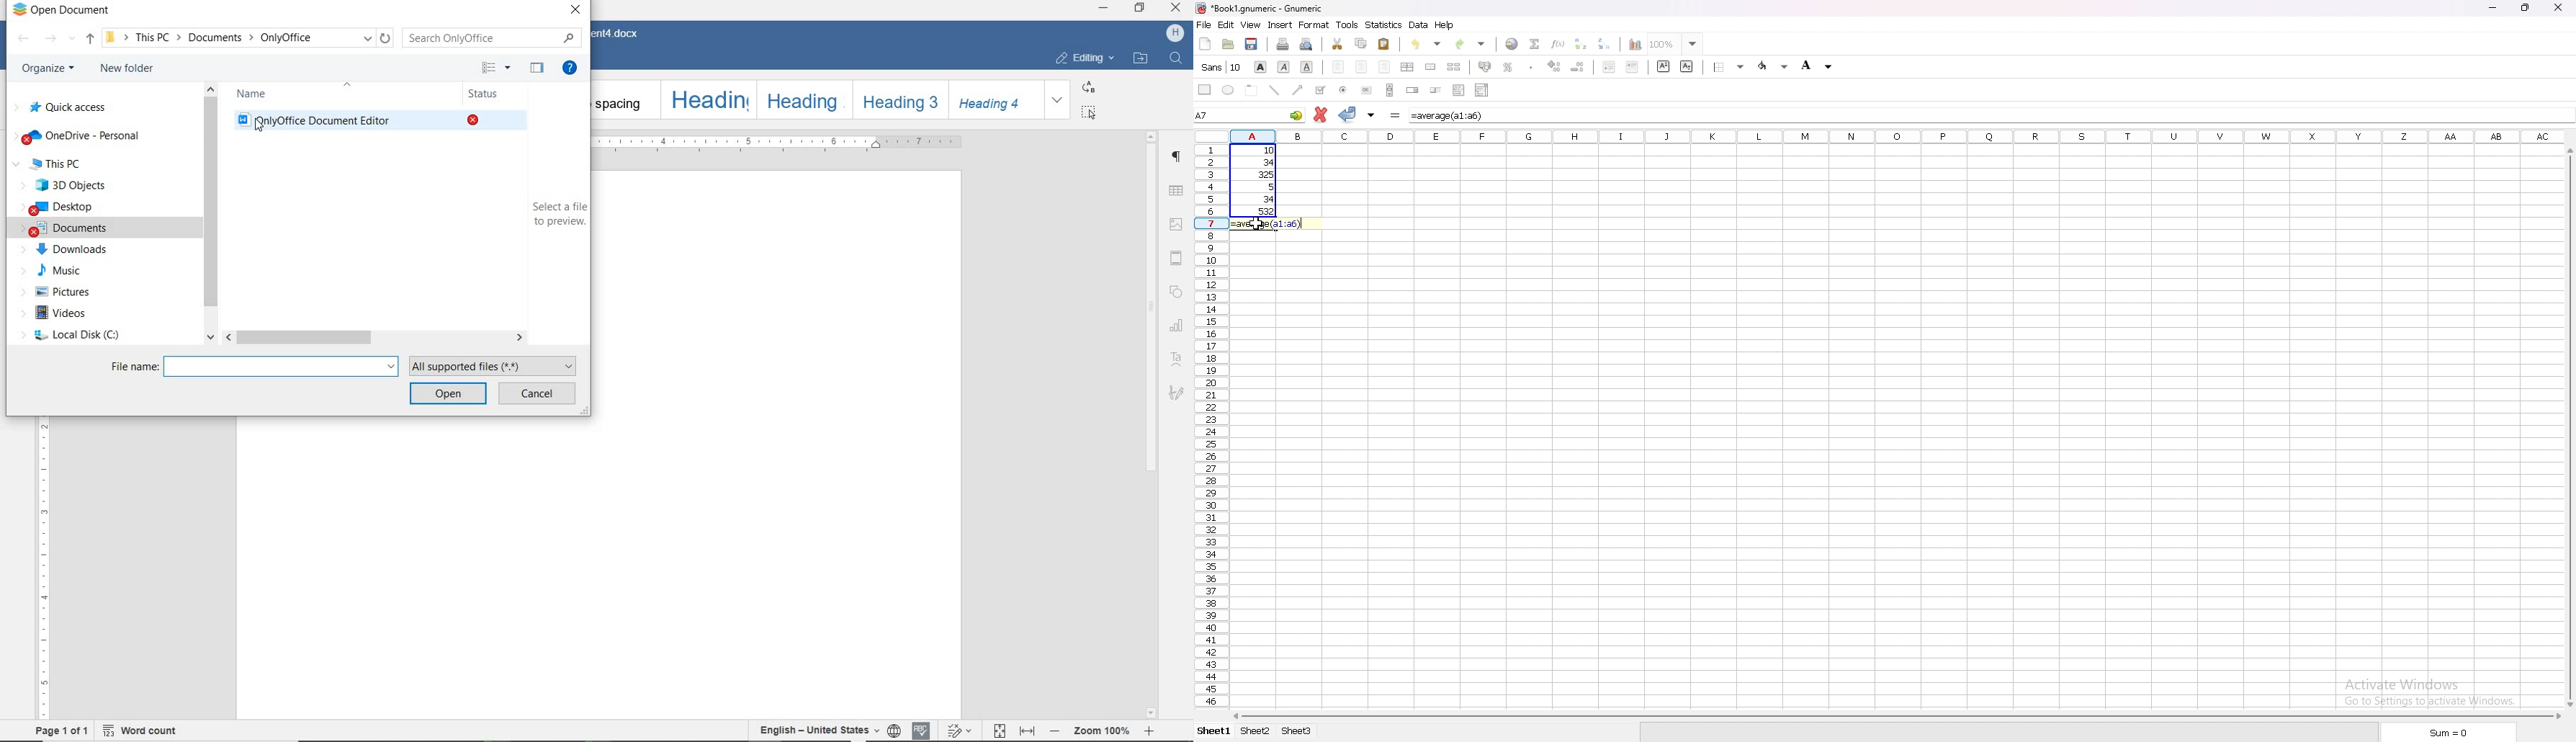  I want to click on split merged cells, so click(1454, 66).